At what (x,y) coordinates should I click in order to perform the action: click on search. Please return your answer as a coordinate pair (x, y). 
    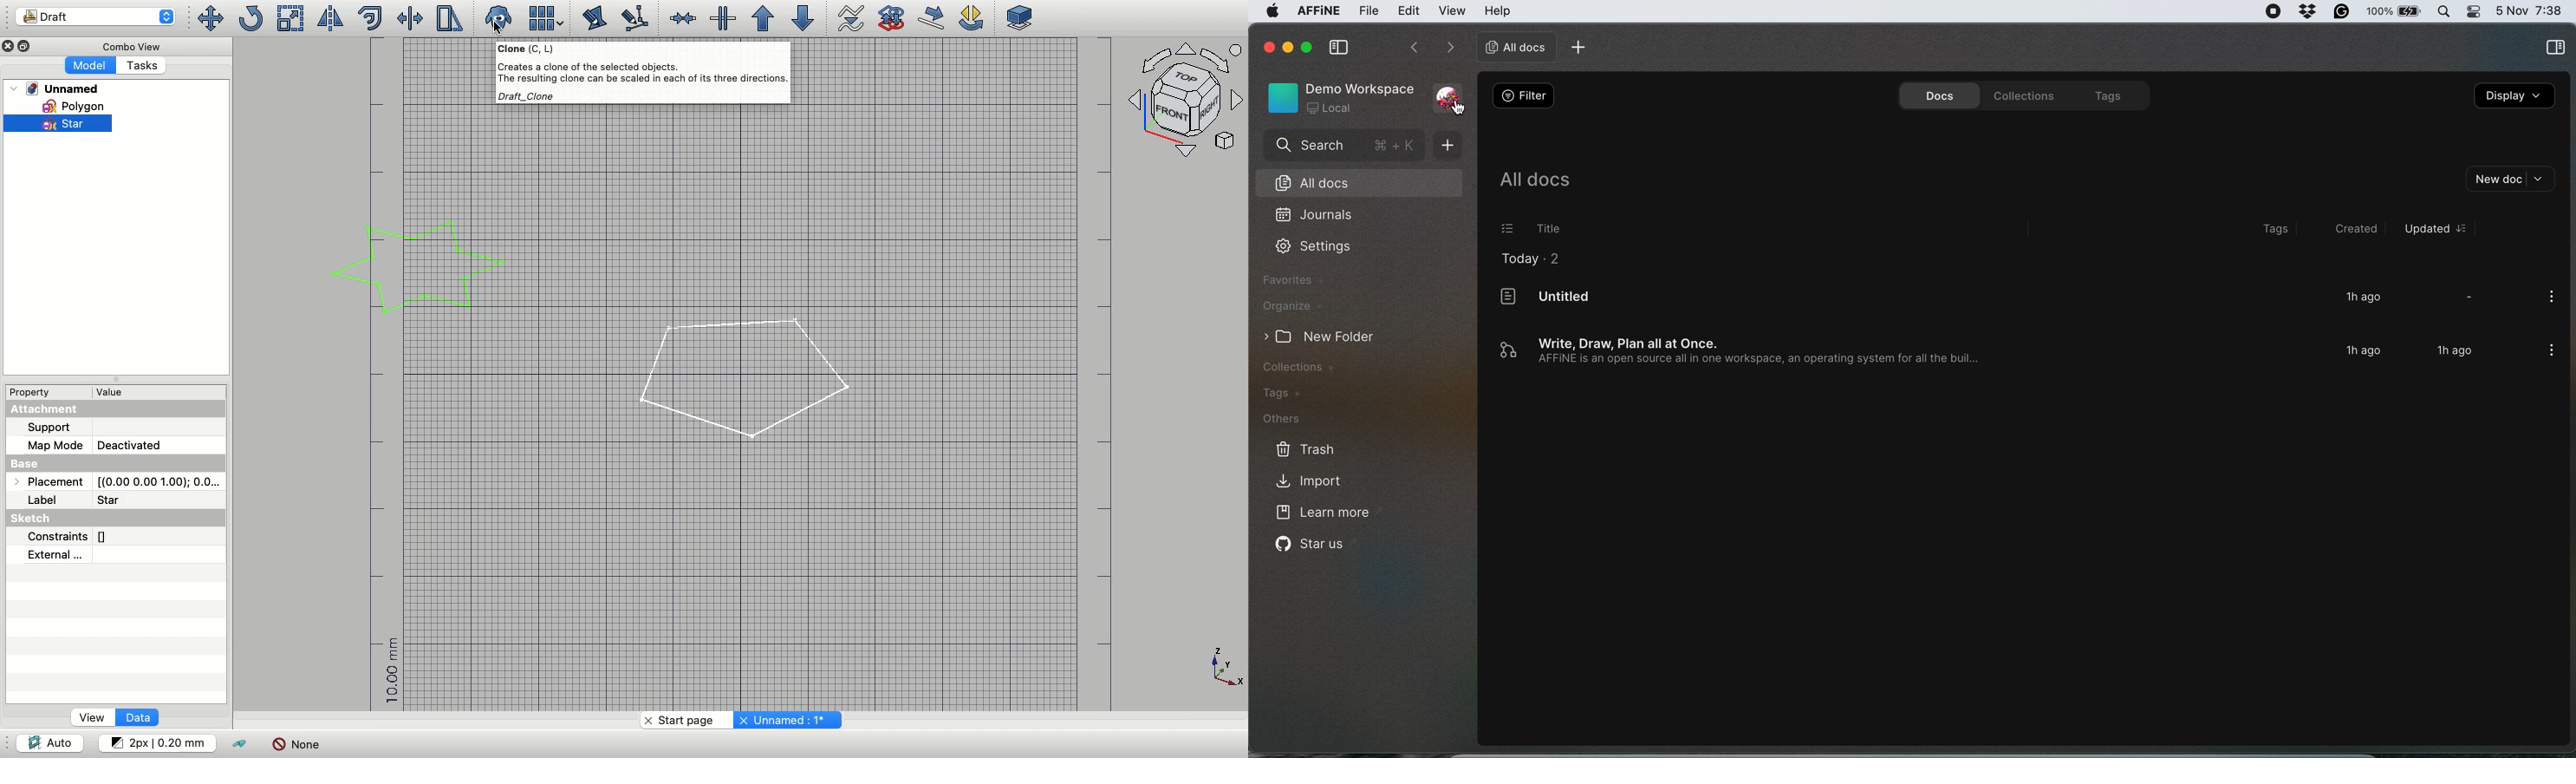
    Looking at the image, I should click on (1343, 147).